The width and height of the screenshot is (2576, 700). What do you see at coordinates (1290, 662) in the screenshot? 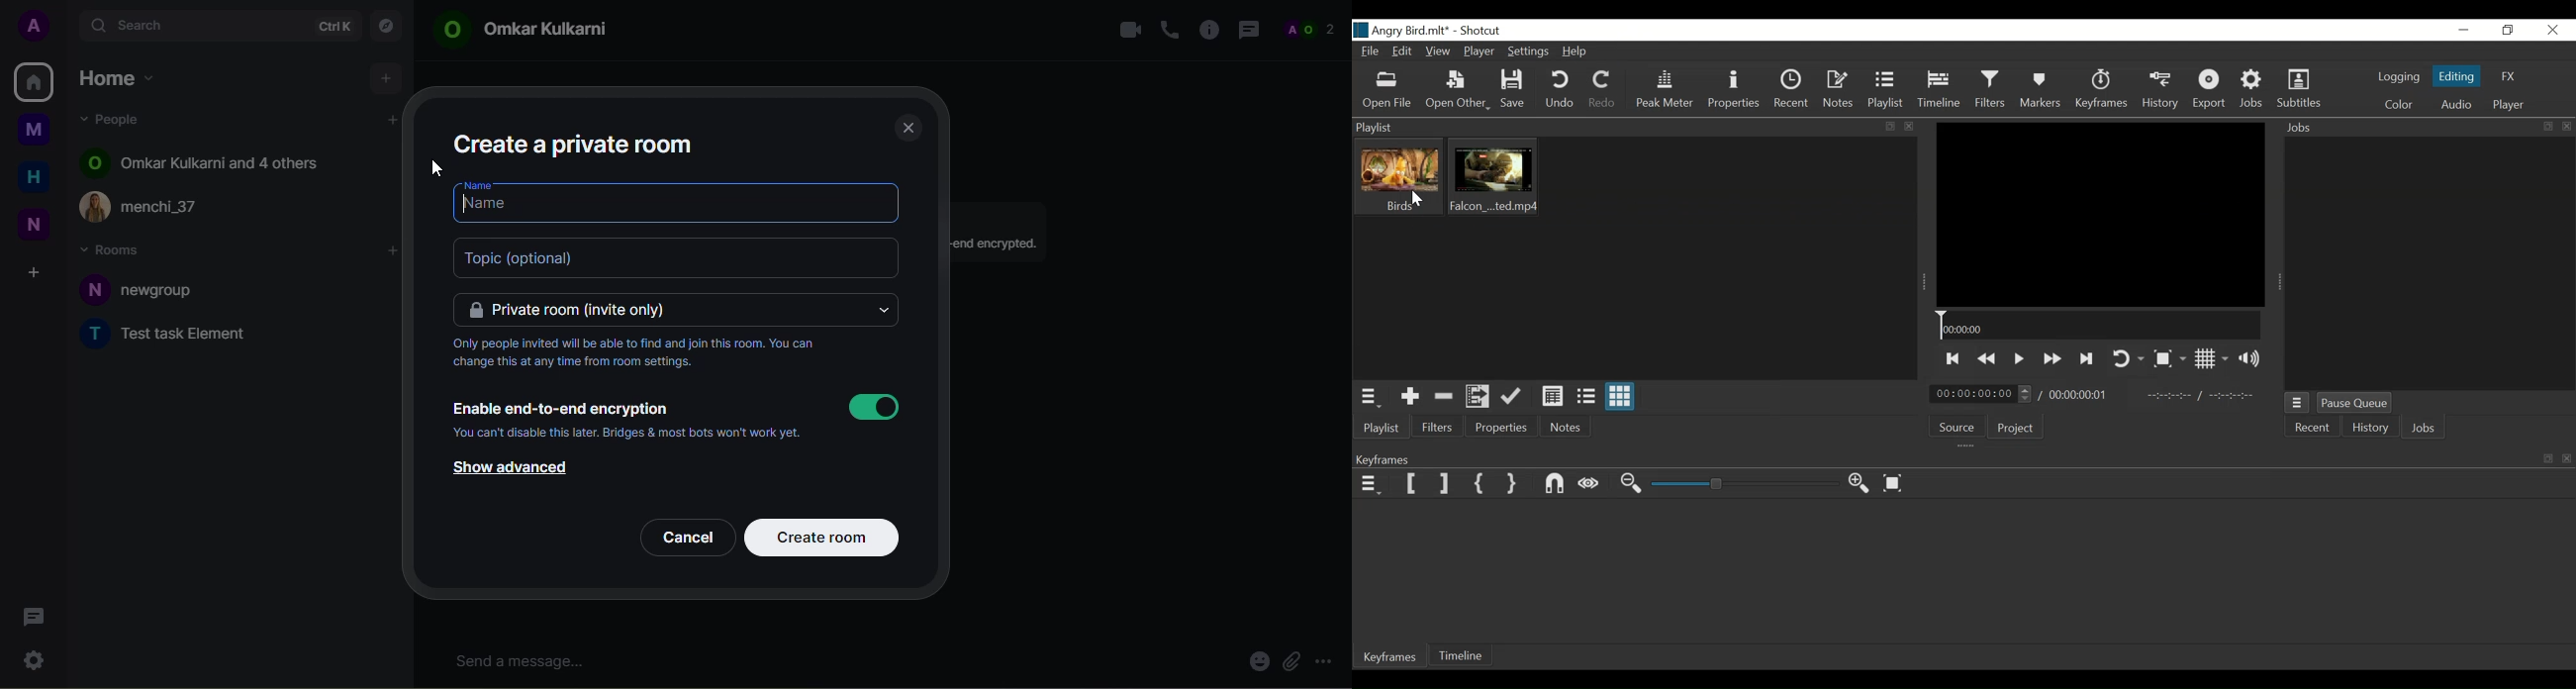
I see `attach` at bounding box center [1290, 662].